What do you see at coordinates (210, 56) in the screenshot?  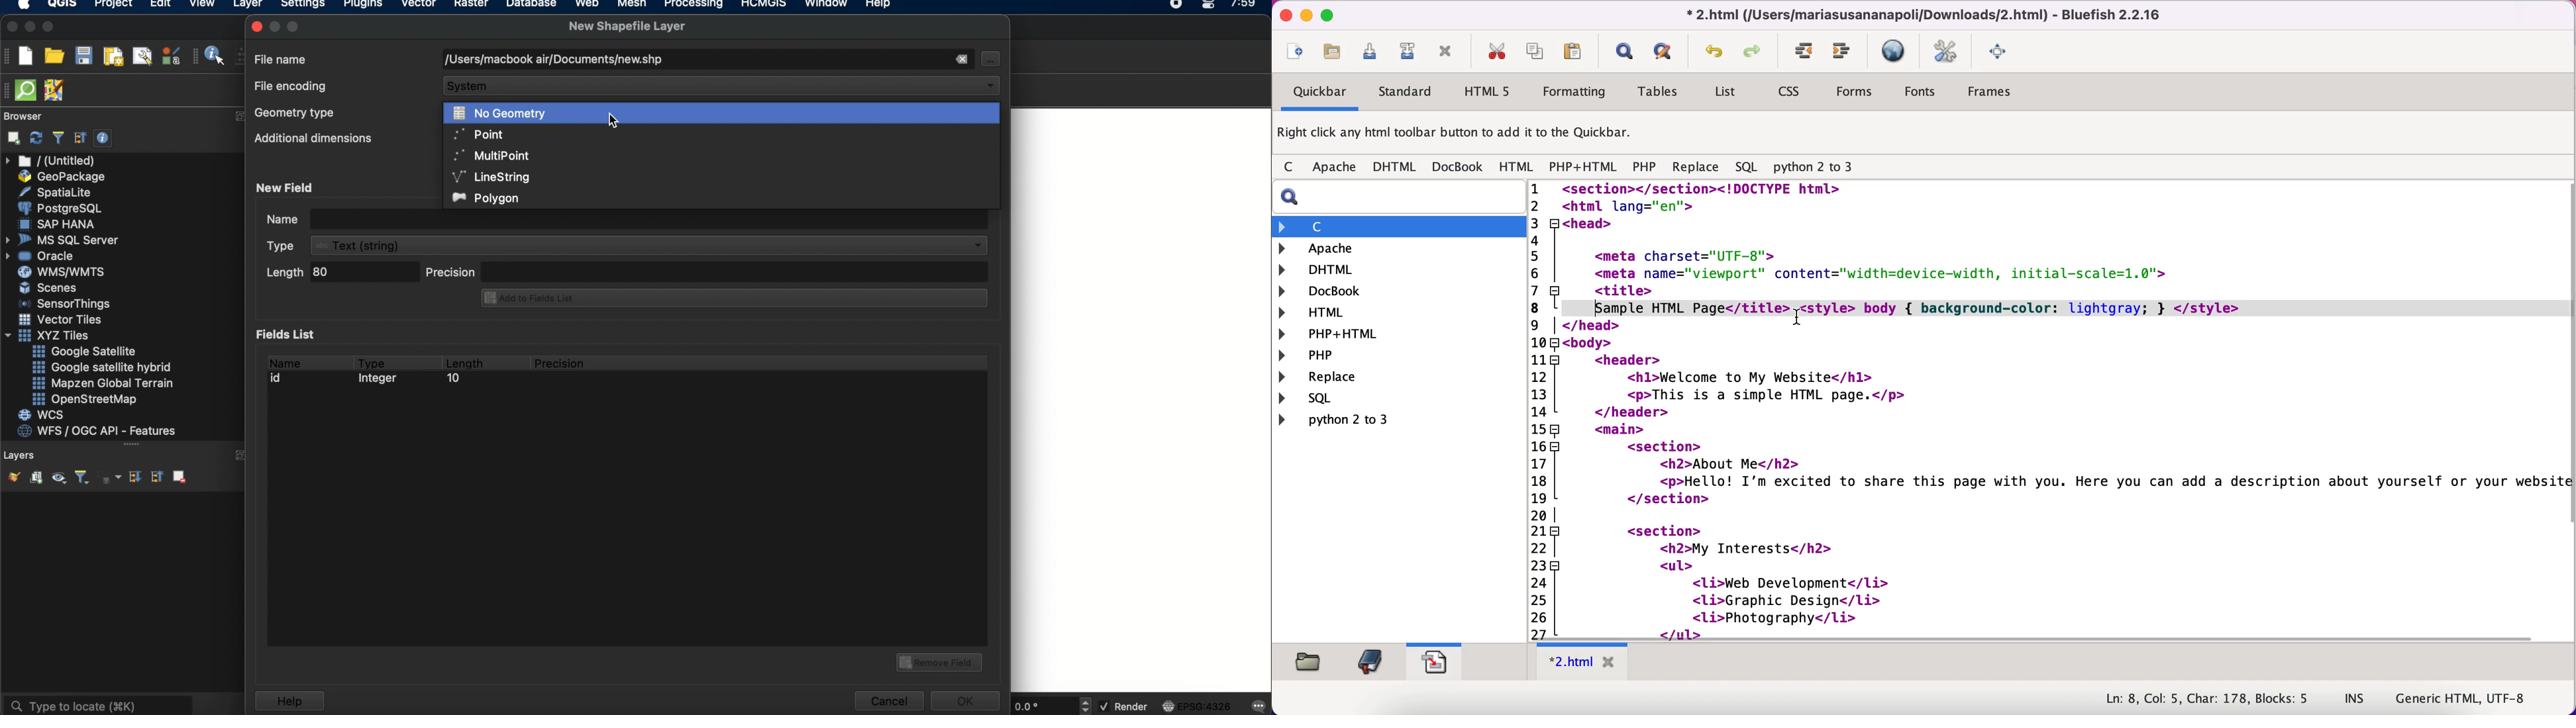 I see `identify features` at bounding box center [210, 56].